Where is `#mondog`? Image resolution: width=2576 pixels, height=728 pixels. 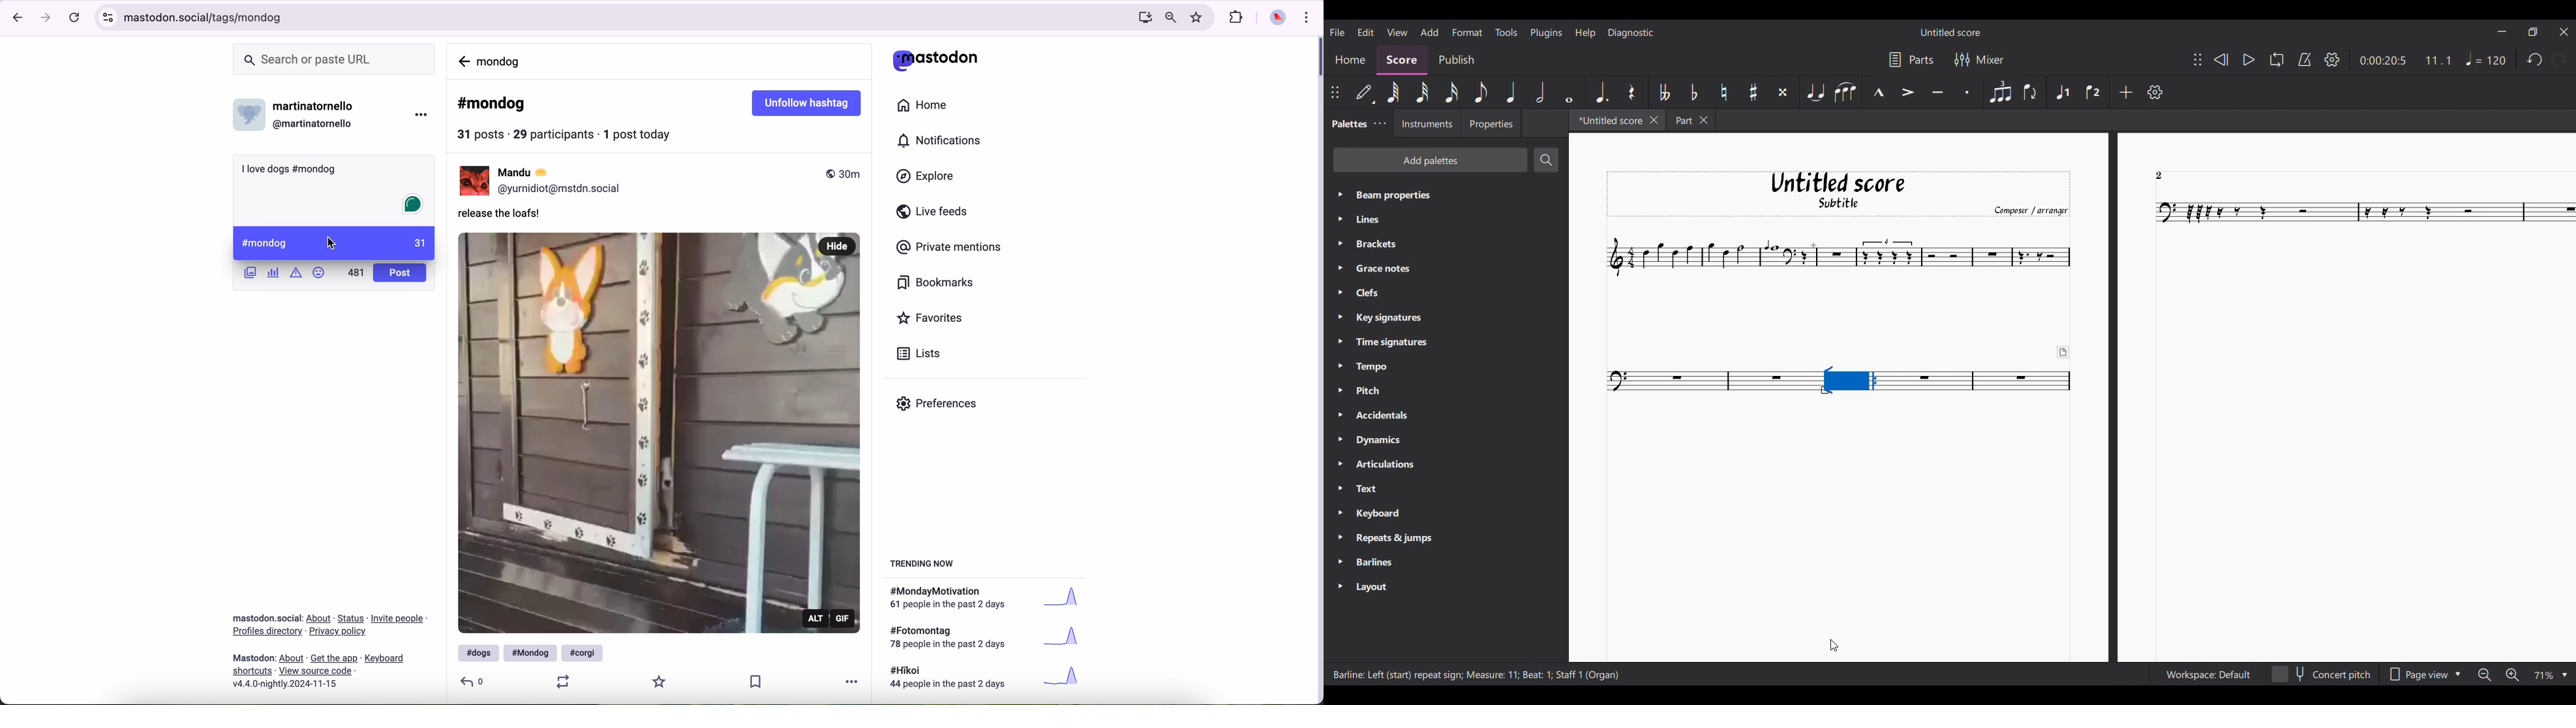 #mondog is located at coordinates (492, 104).